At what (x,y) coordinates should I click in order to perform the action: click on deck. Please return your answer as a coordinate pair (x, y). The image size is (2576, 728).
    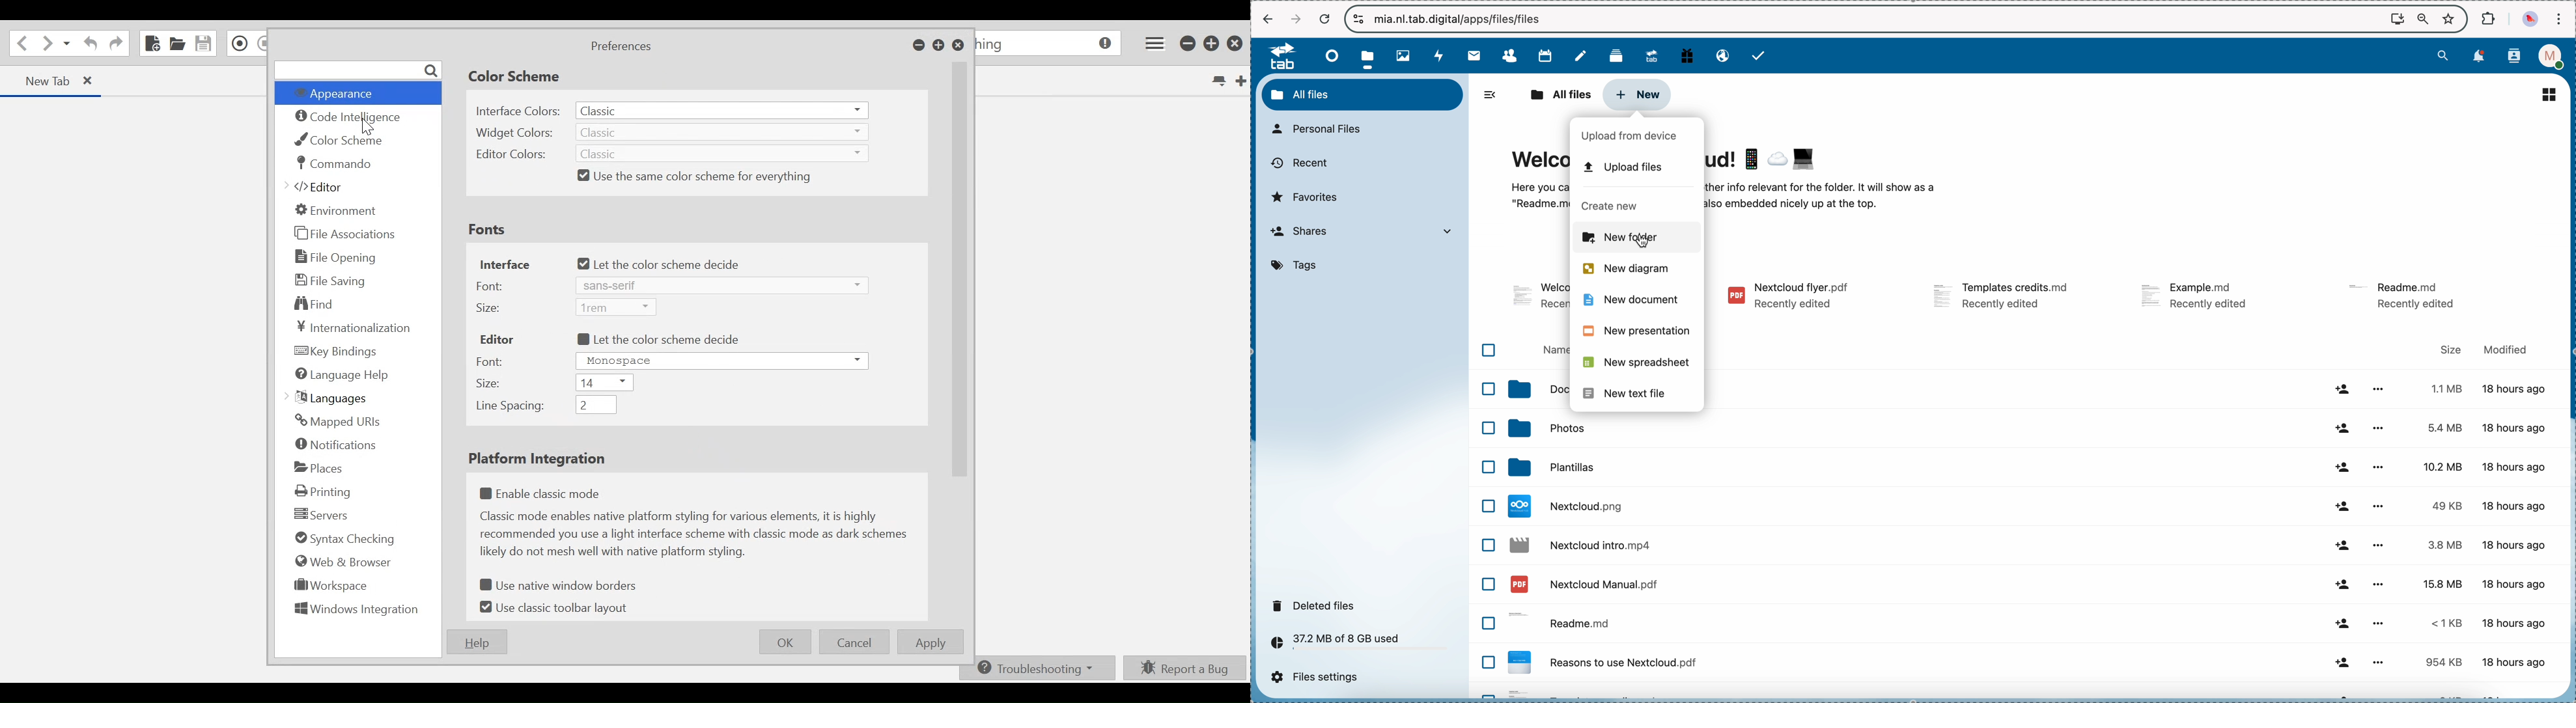
    Looking at the image, I should click on (1618, 55).